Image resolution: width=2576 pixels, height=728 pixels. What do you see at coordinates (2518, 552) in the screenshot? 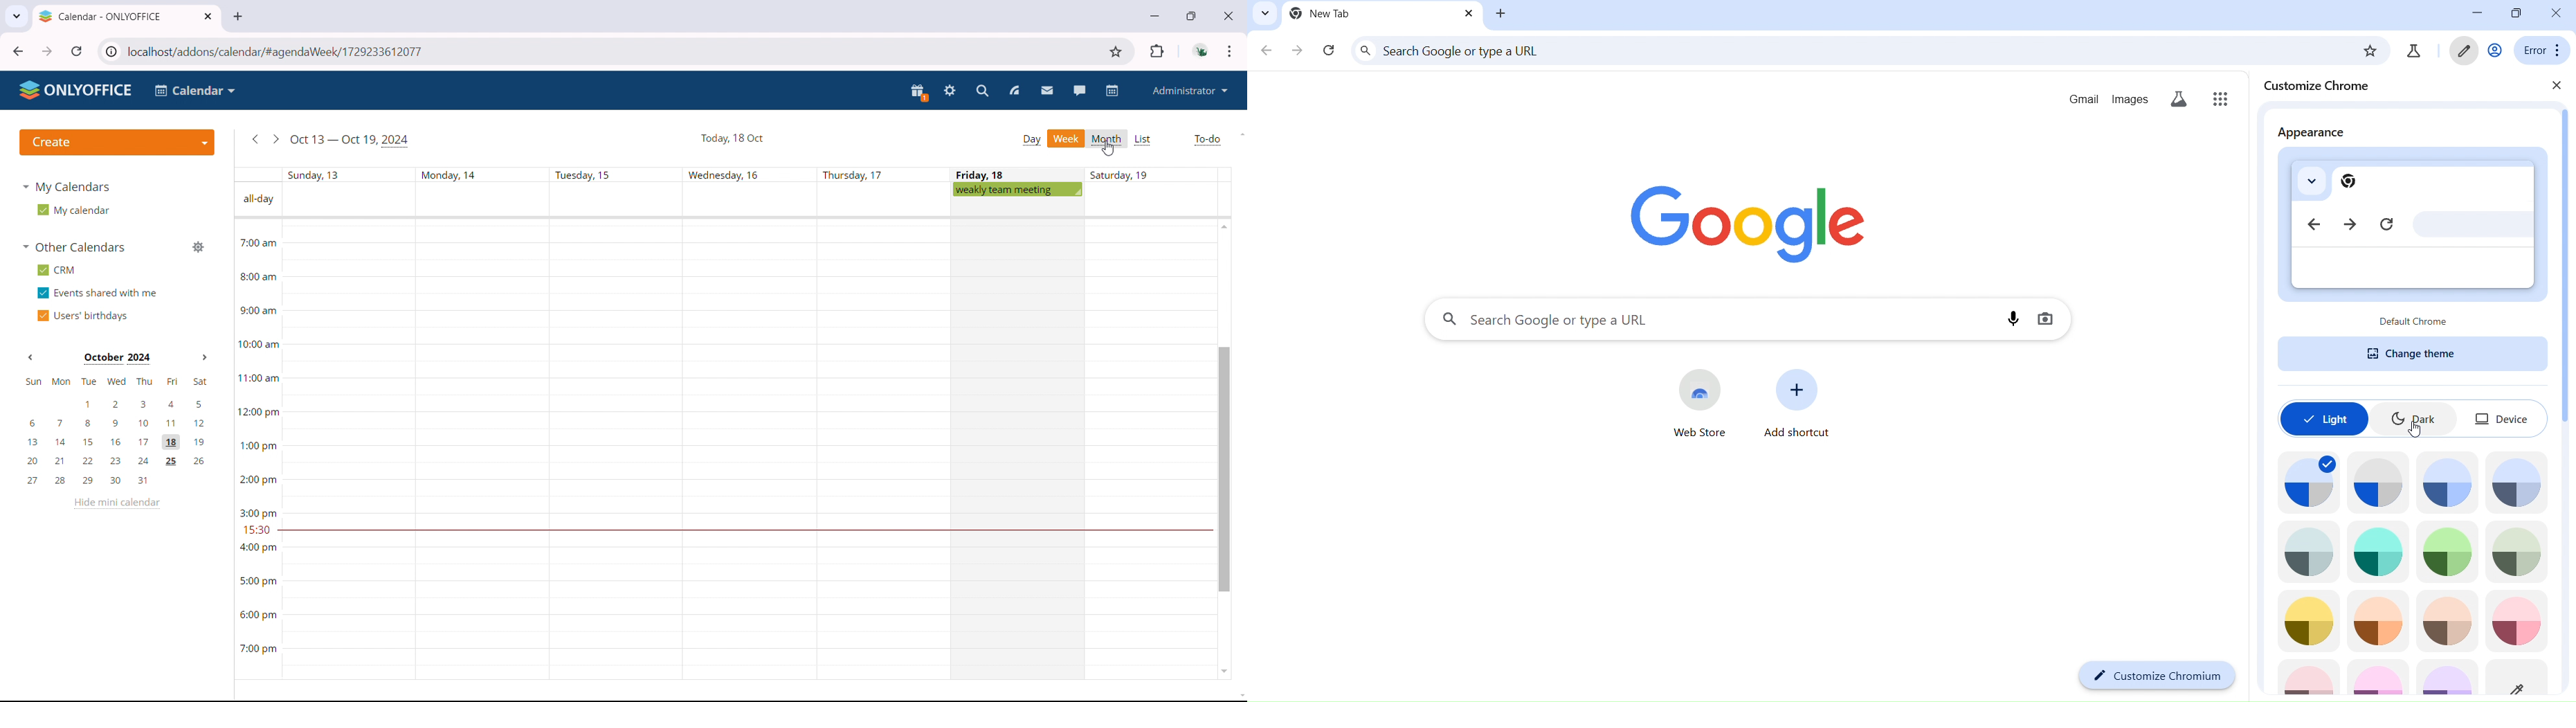
I see `theme icon` at bounding box center [2518, 552].